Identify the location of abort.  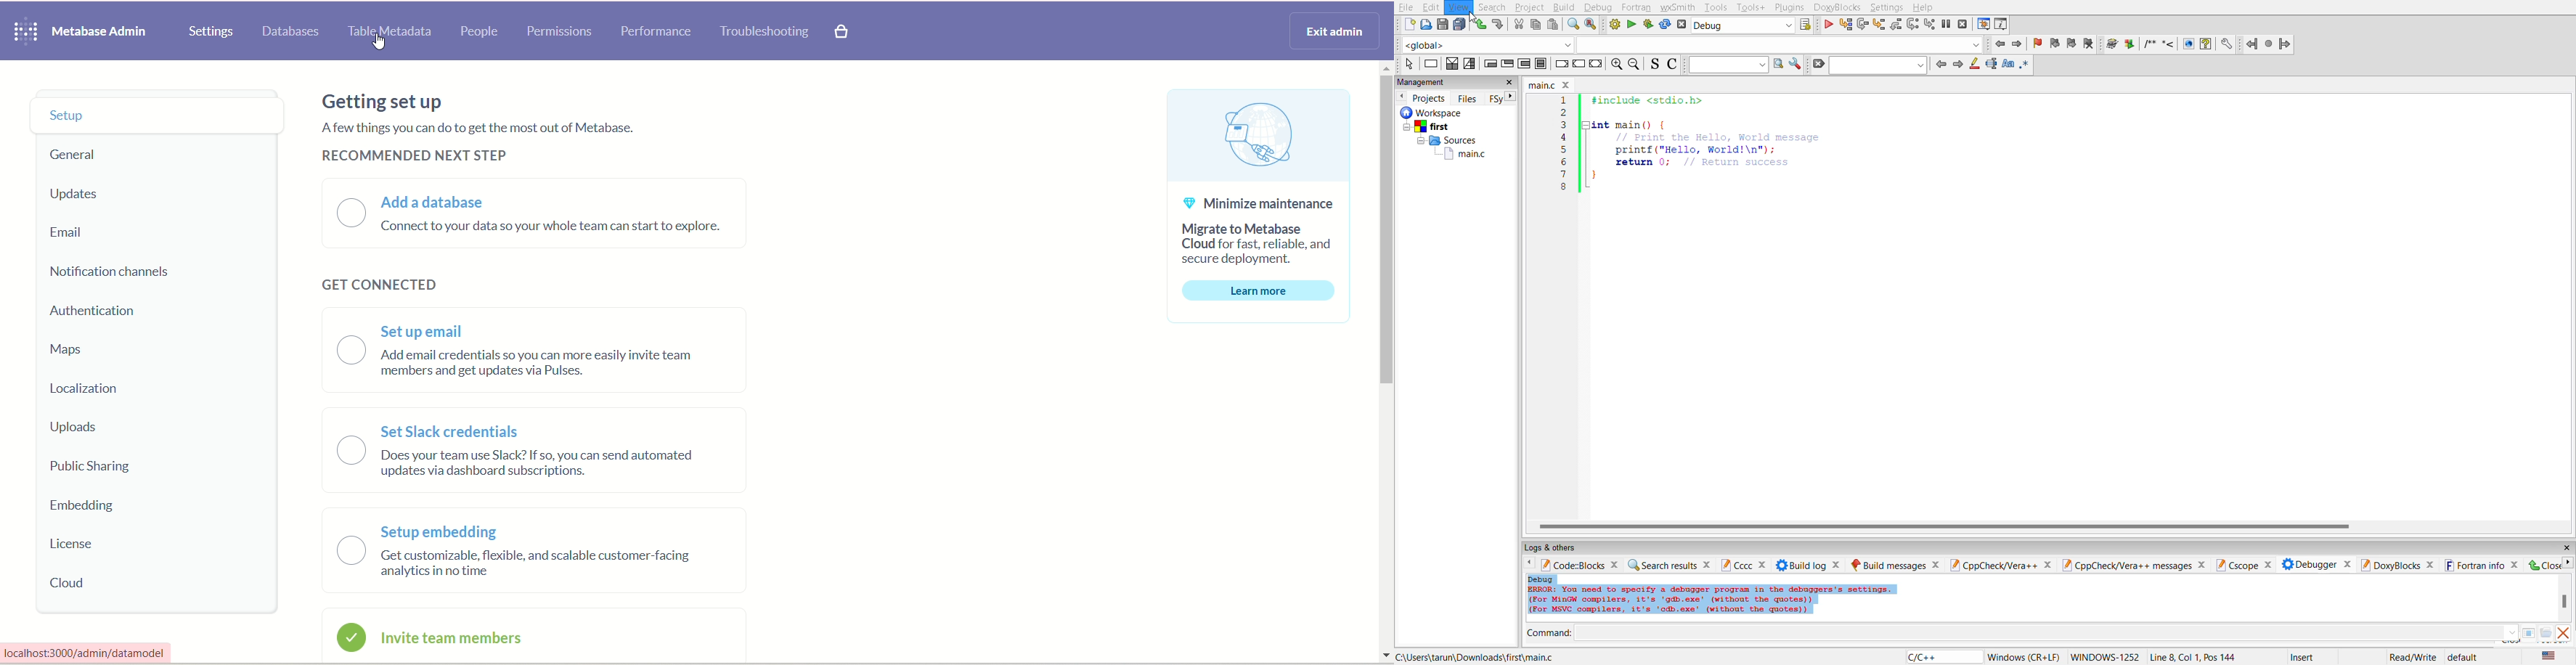
(1682, 25).